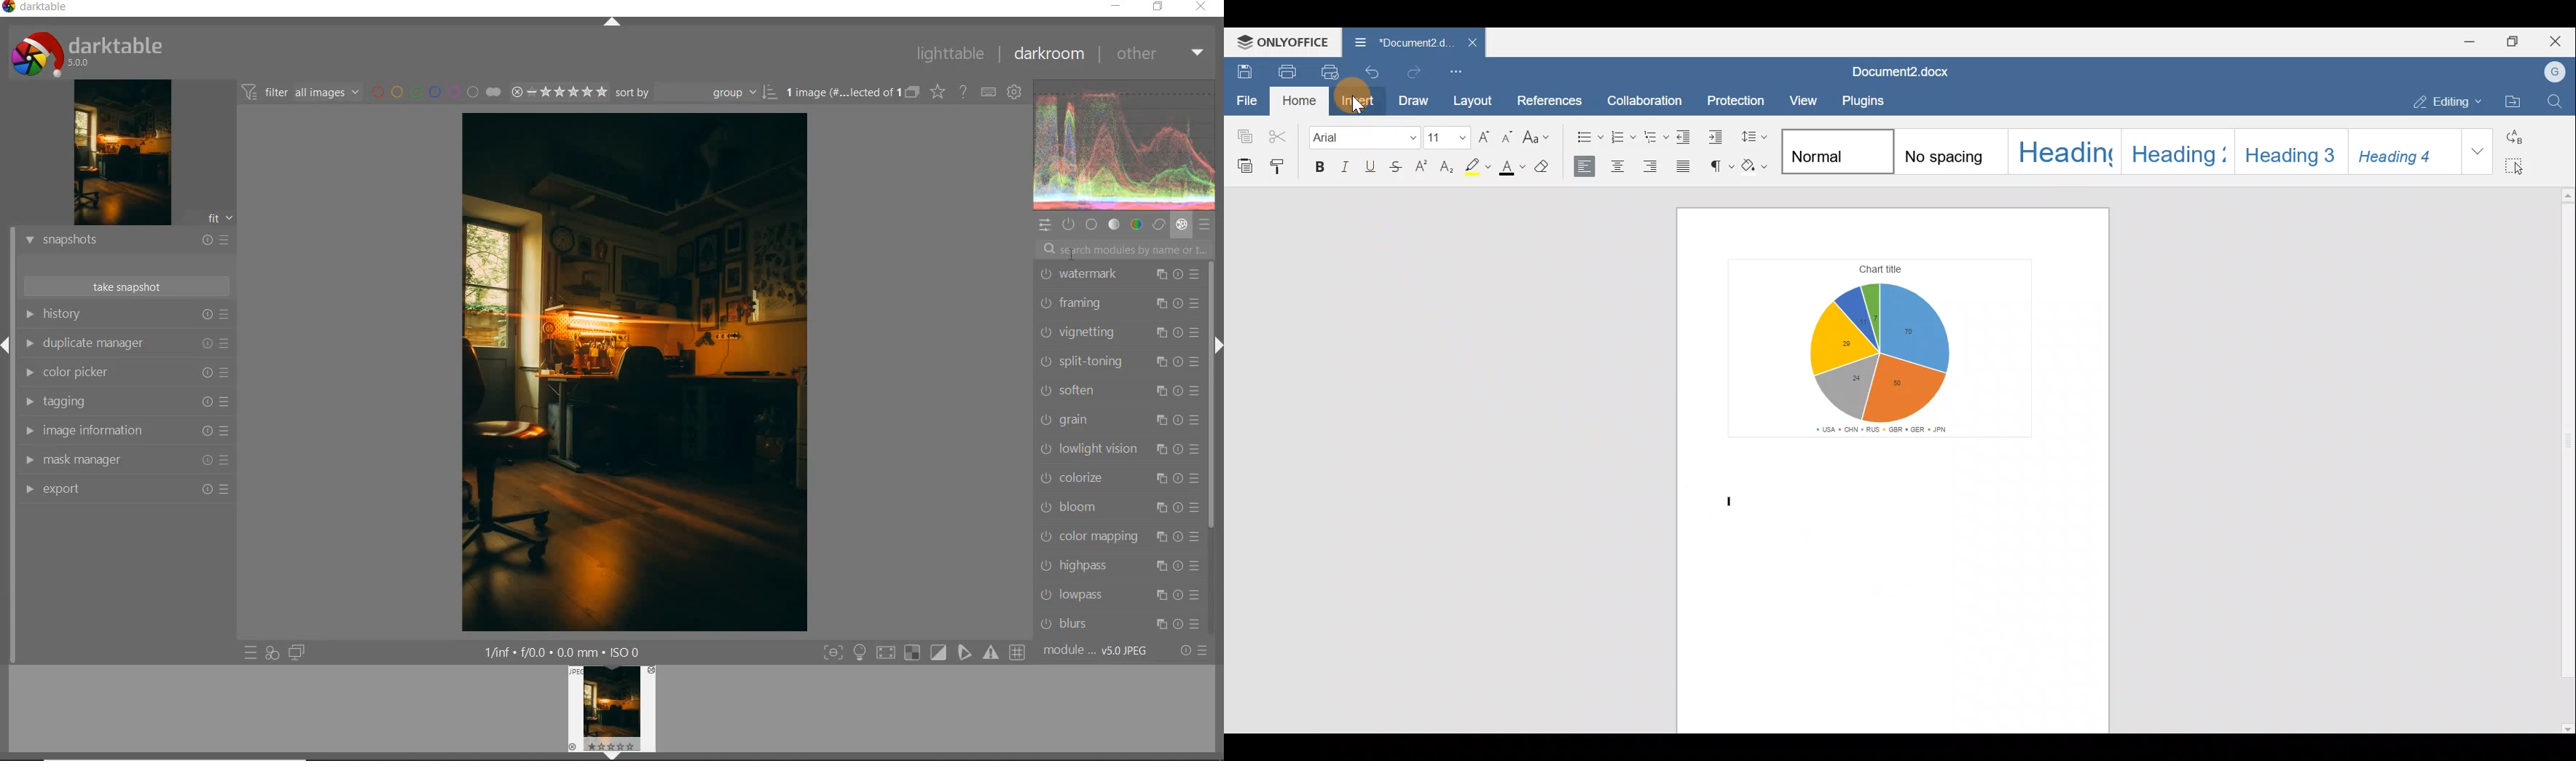 The image size is (2576, 784). I want to click on filter images based on their modules, so click(302, 93).